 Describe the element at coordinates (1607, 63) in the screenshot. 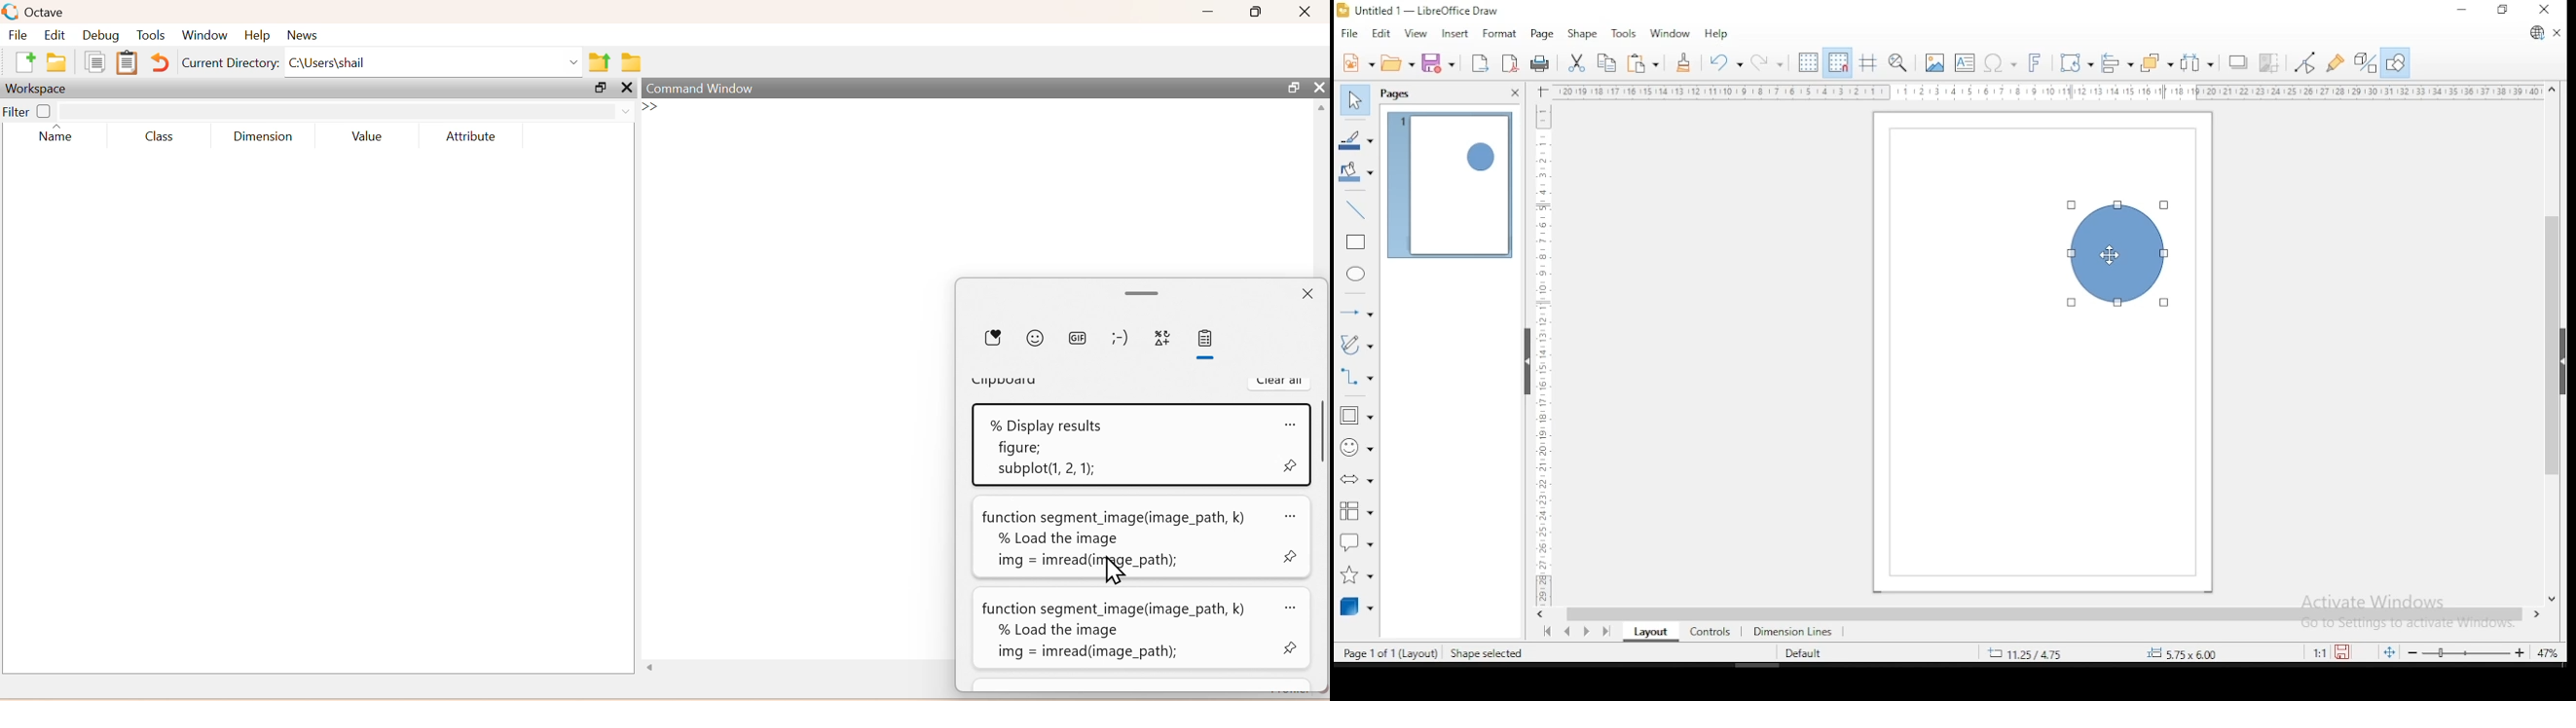

I see `copy` at that location.